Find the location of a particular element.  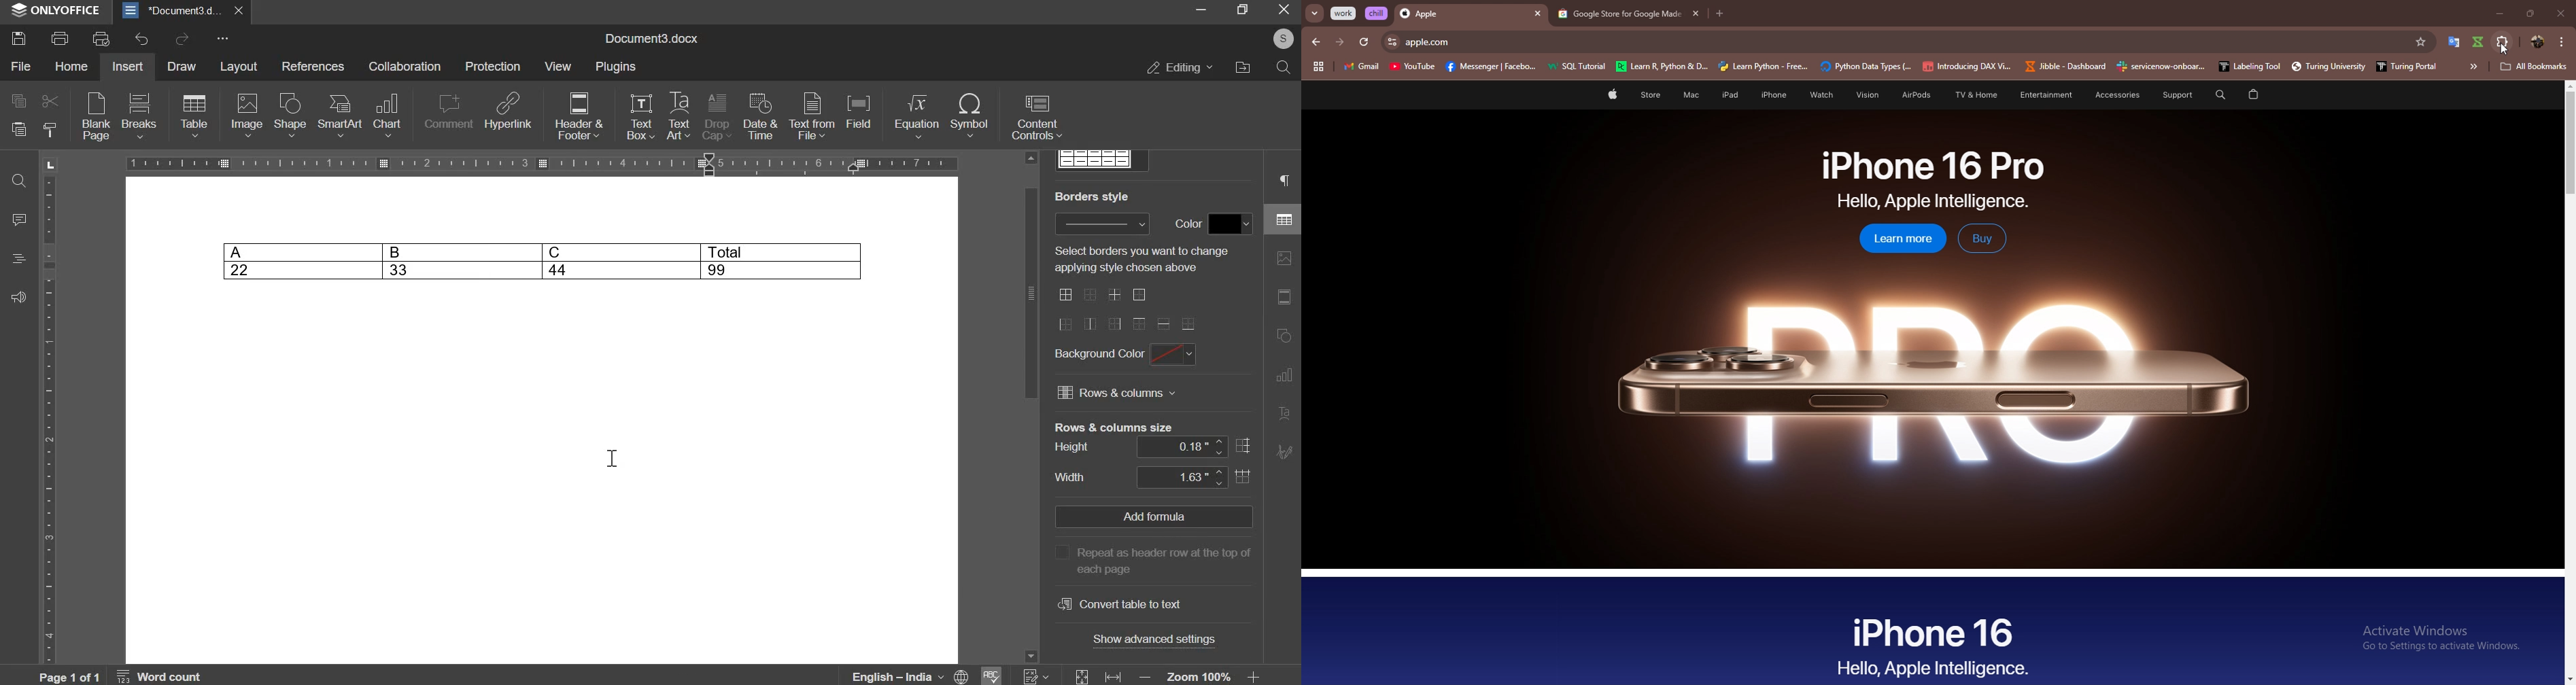

Apple is located at coordinates (1459, 15).